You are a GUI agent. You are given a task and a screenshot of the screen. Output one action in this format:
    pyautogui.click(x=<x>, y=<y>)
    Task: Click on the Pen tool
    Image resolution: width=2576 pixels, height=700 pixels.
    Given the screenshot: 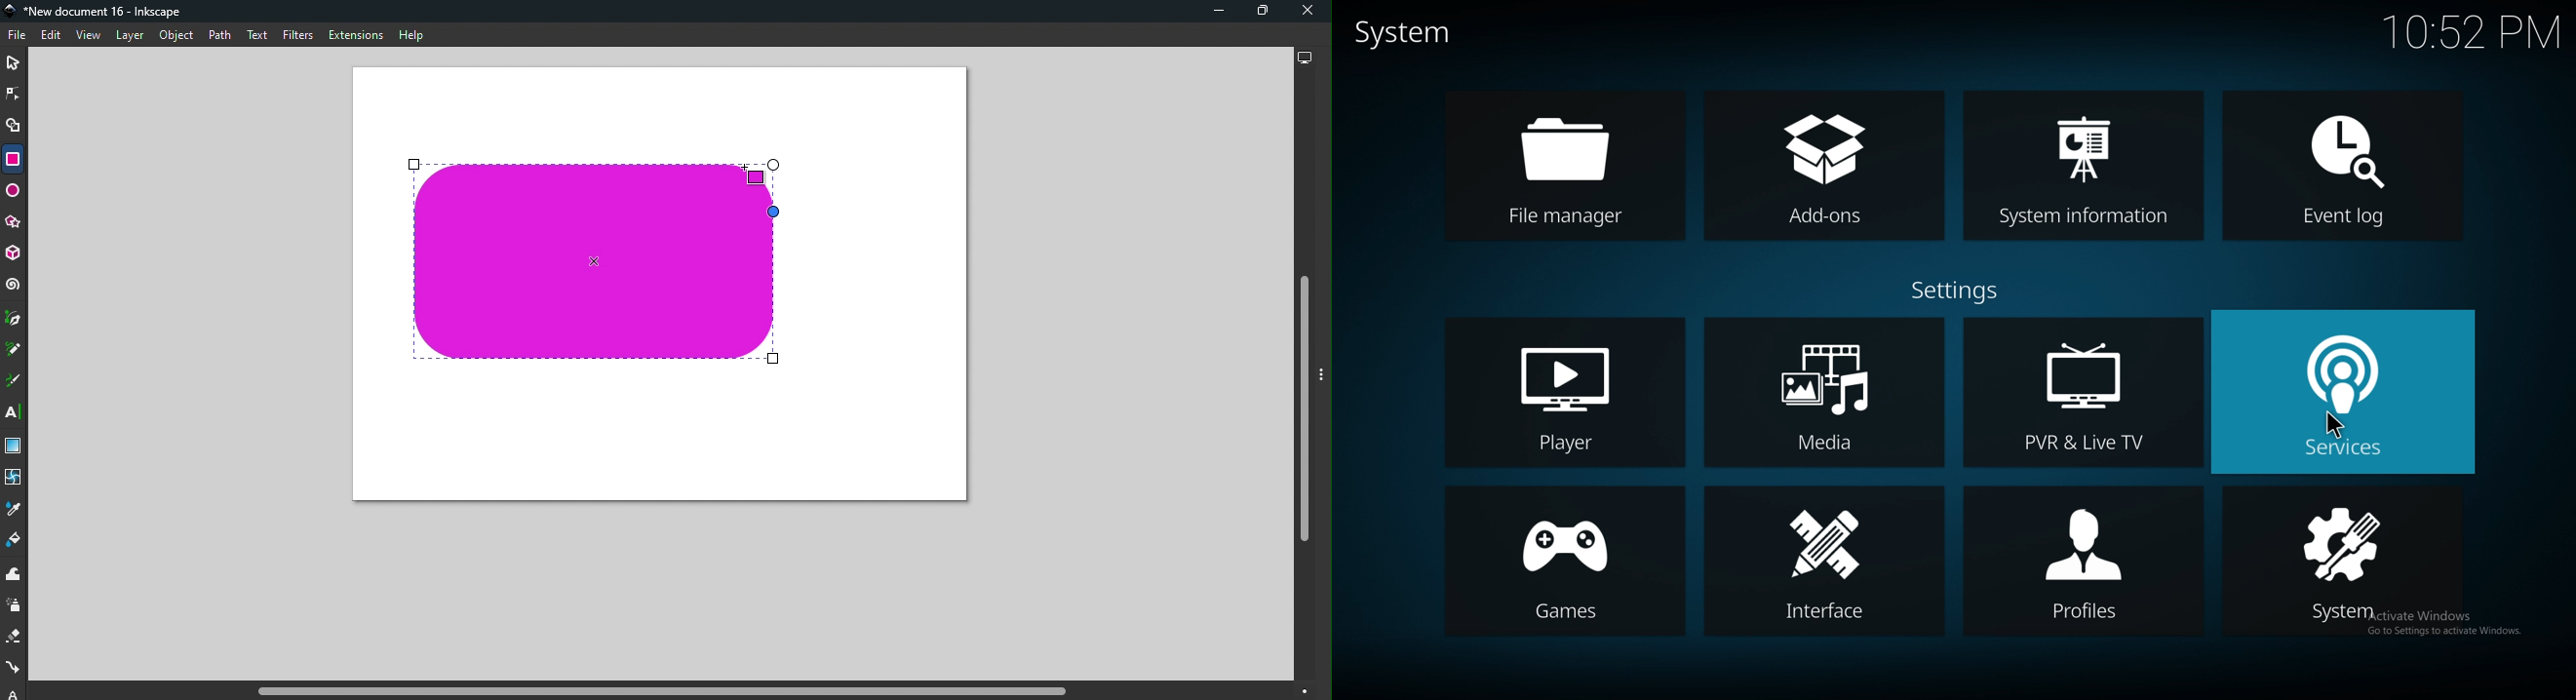 What is the action you would take?
    pyautogui.click(x=15, y=319)
    